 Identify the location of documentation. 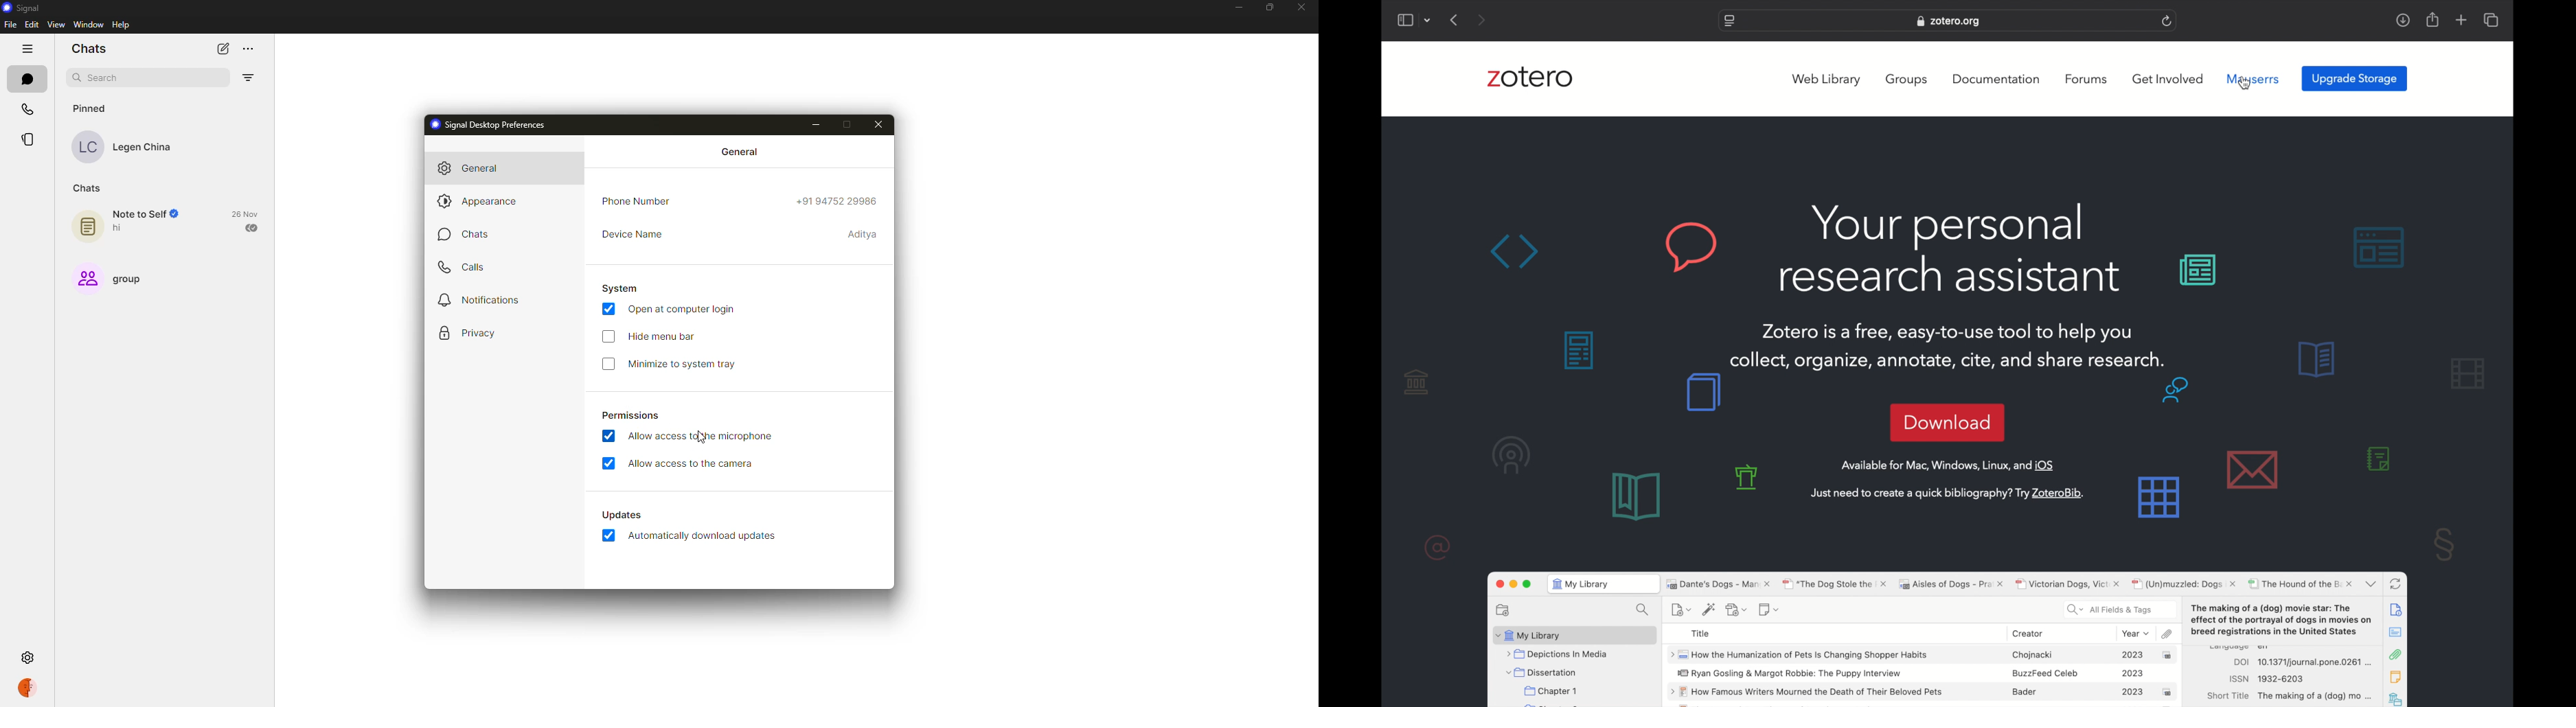
(1997, 78).